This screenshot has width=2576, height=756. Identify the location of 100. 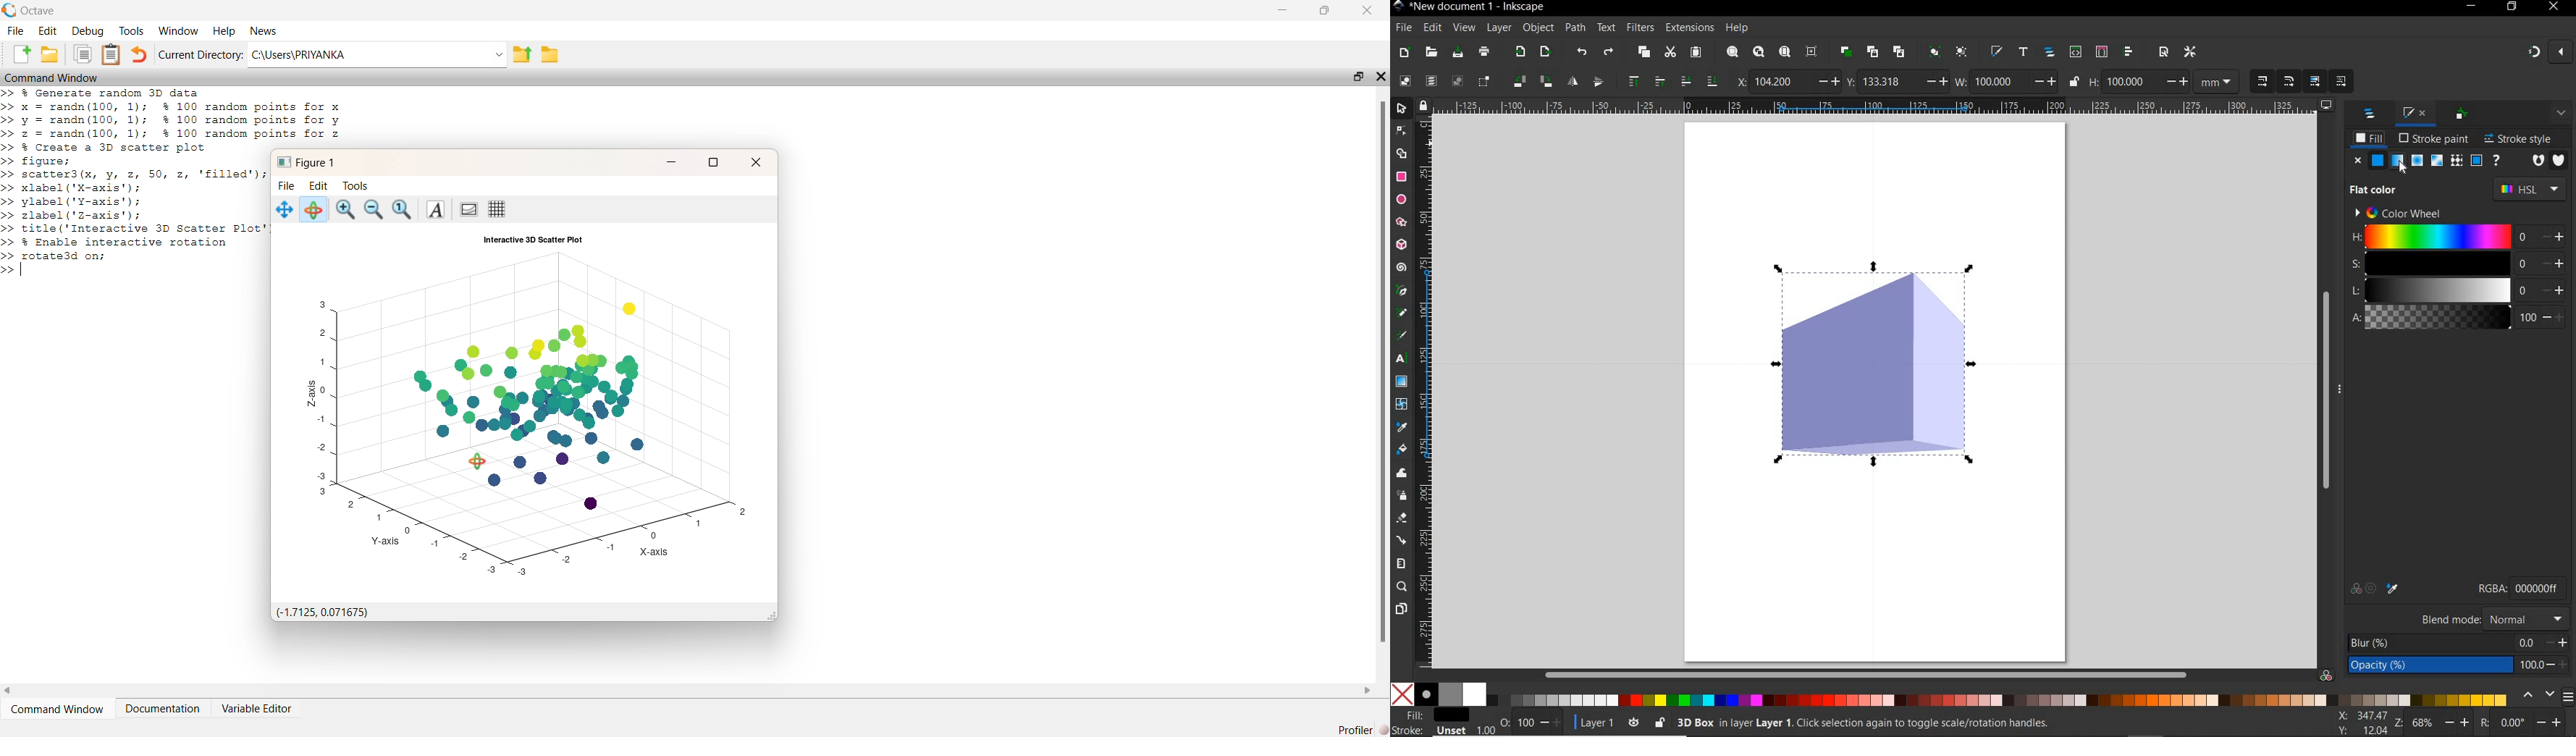
(1998, 81).